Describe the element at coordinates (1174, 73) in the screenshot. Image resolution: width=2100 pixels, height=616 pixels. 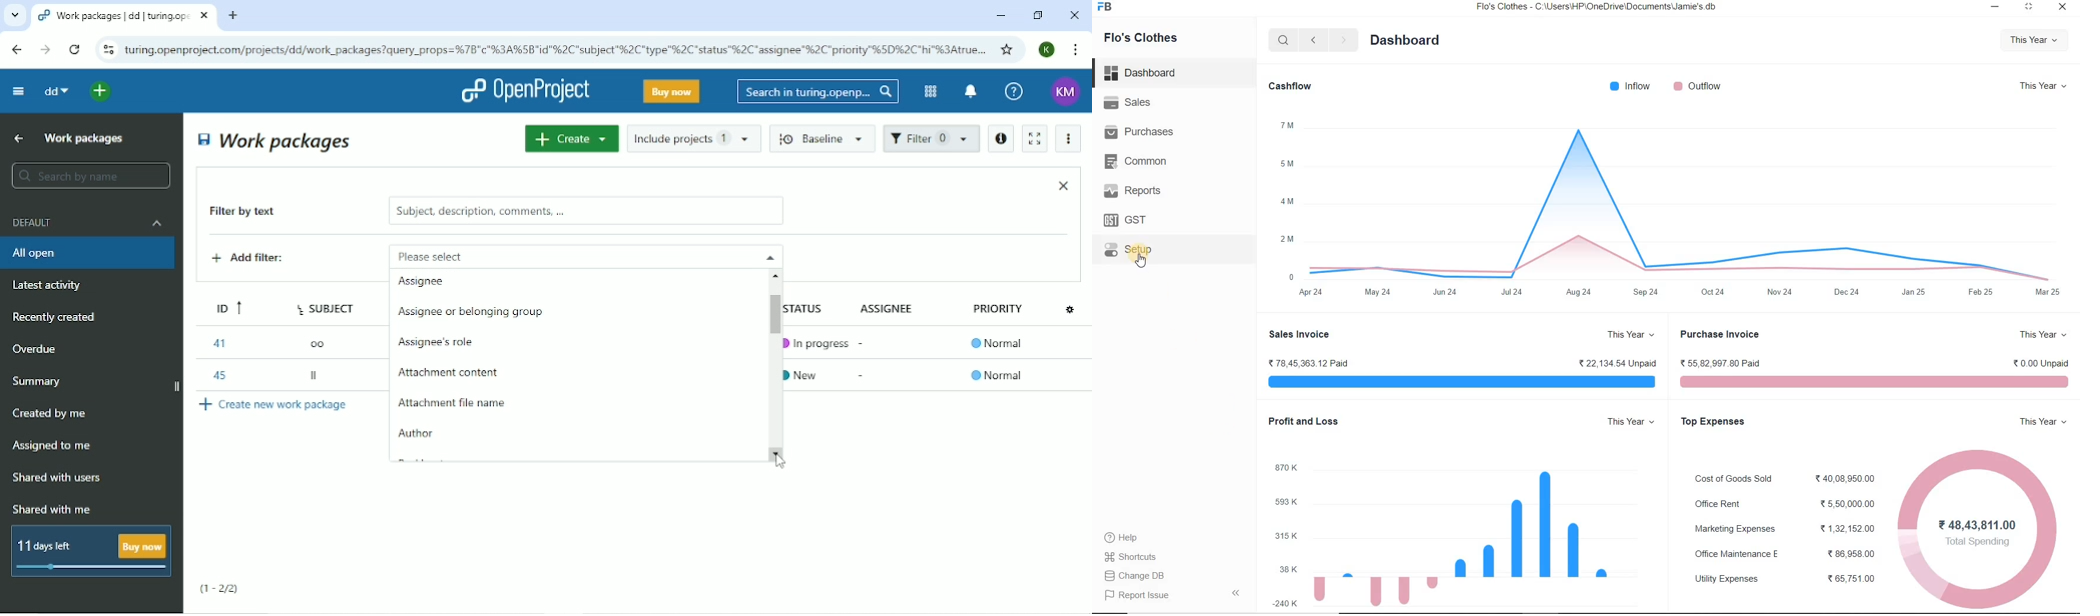
I see `Dashboard` at that location.